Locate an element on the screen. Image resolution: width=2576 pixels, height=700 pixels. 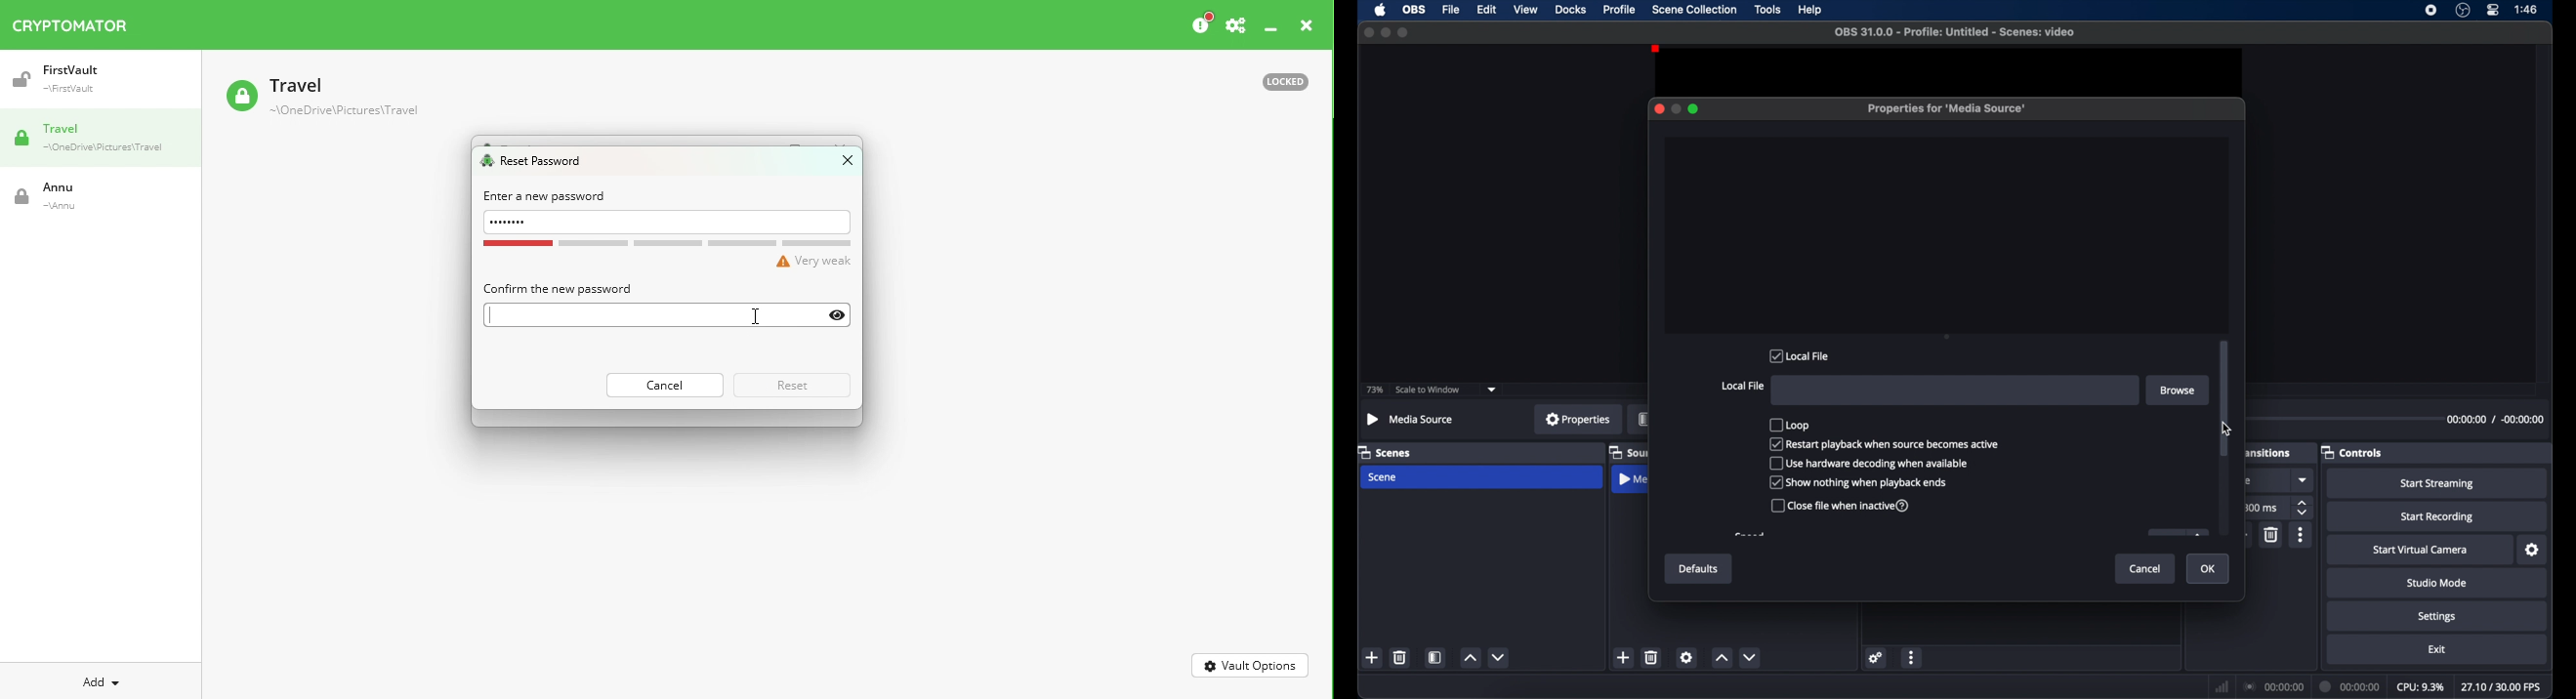
close is located at coordinates (1659, 109).